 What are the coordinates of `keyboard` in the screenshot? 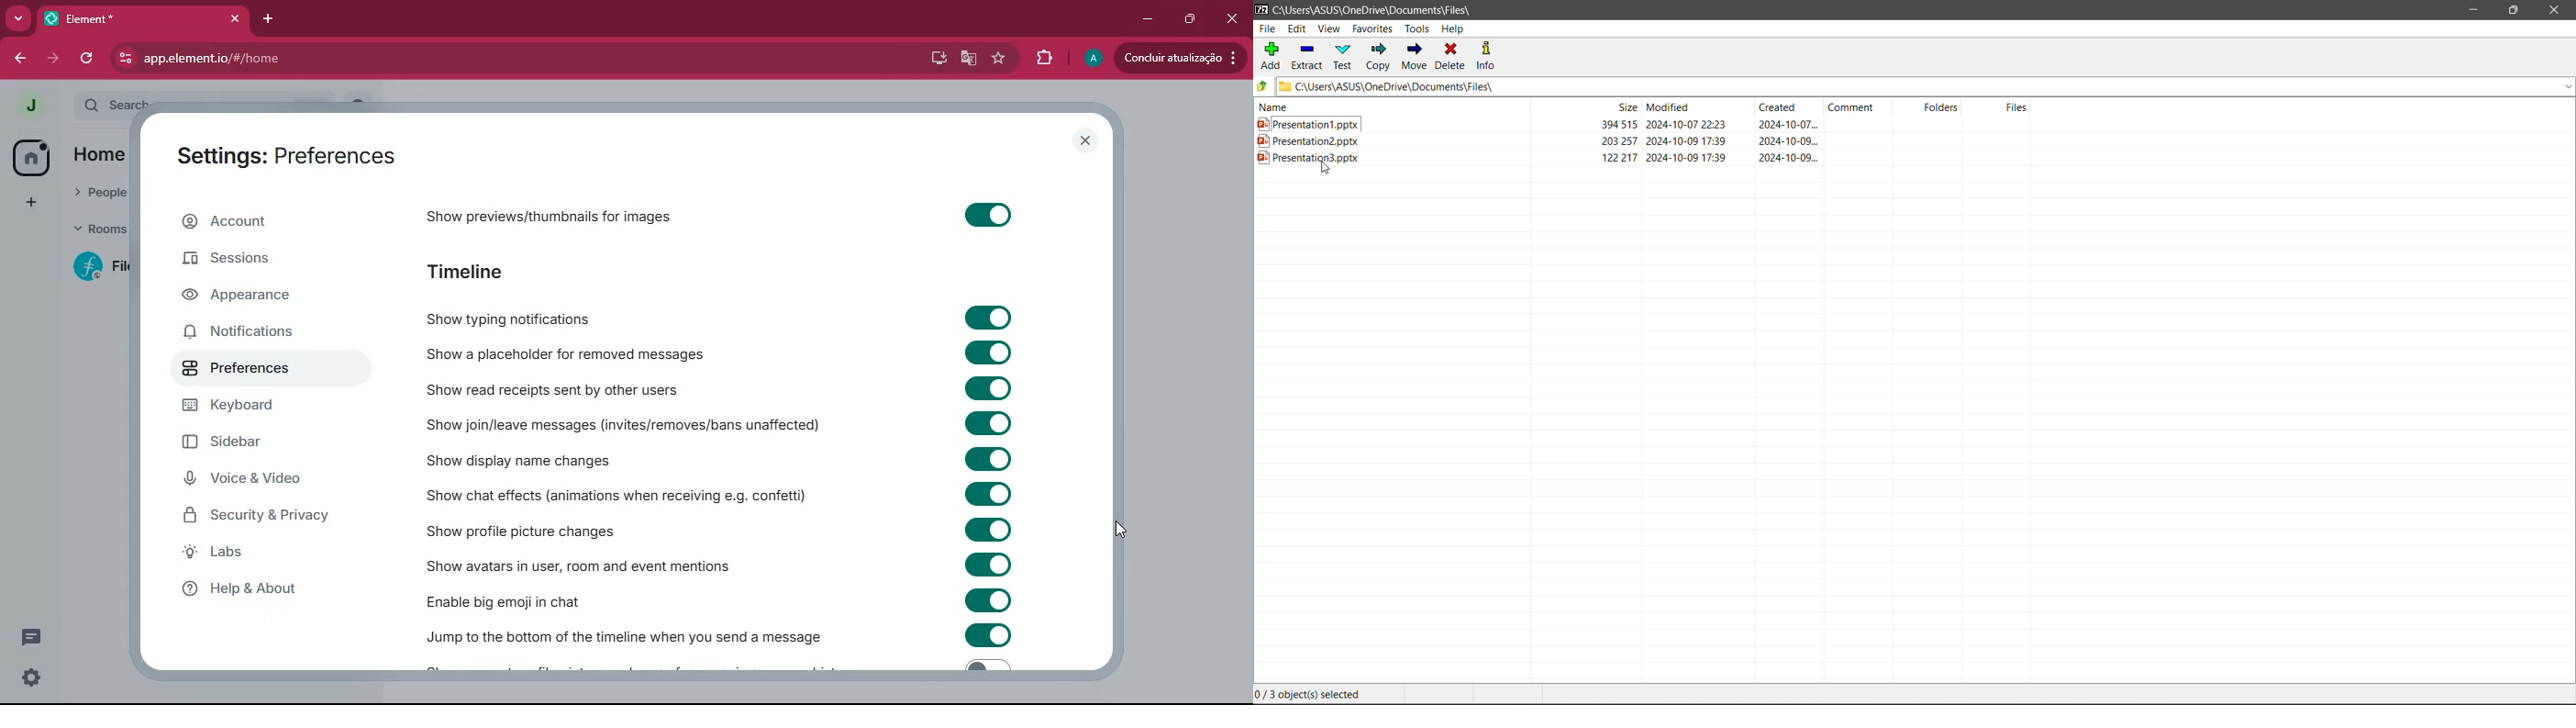 It's located at (254, 408).